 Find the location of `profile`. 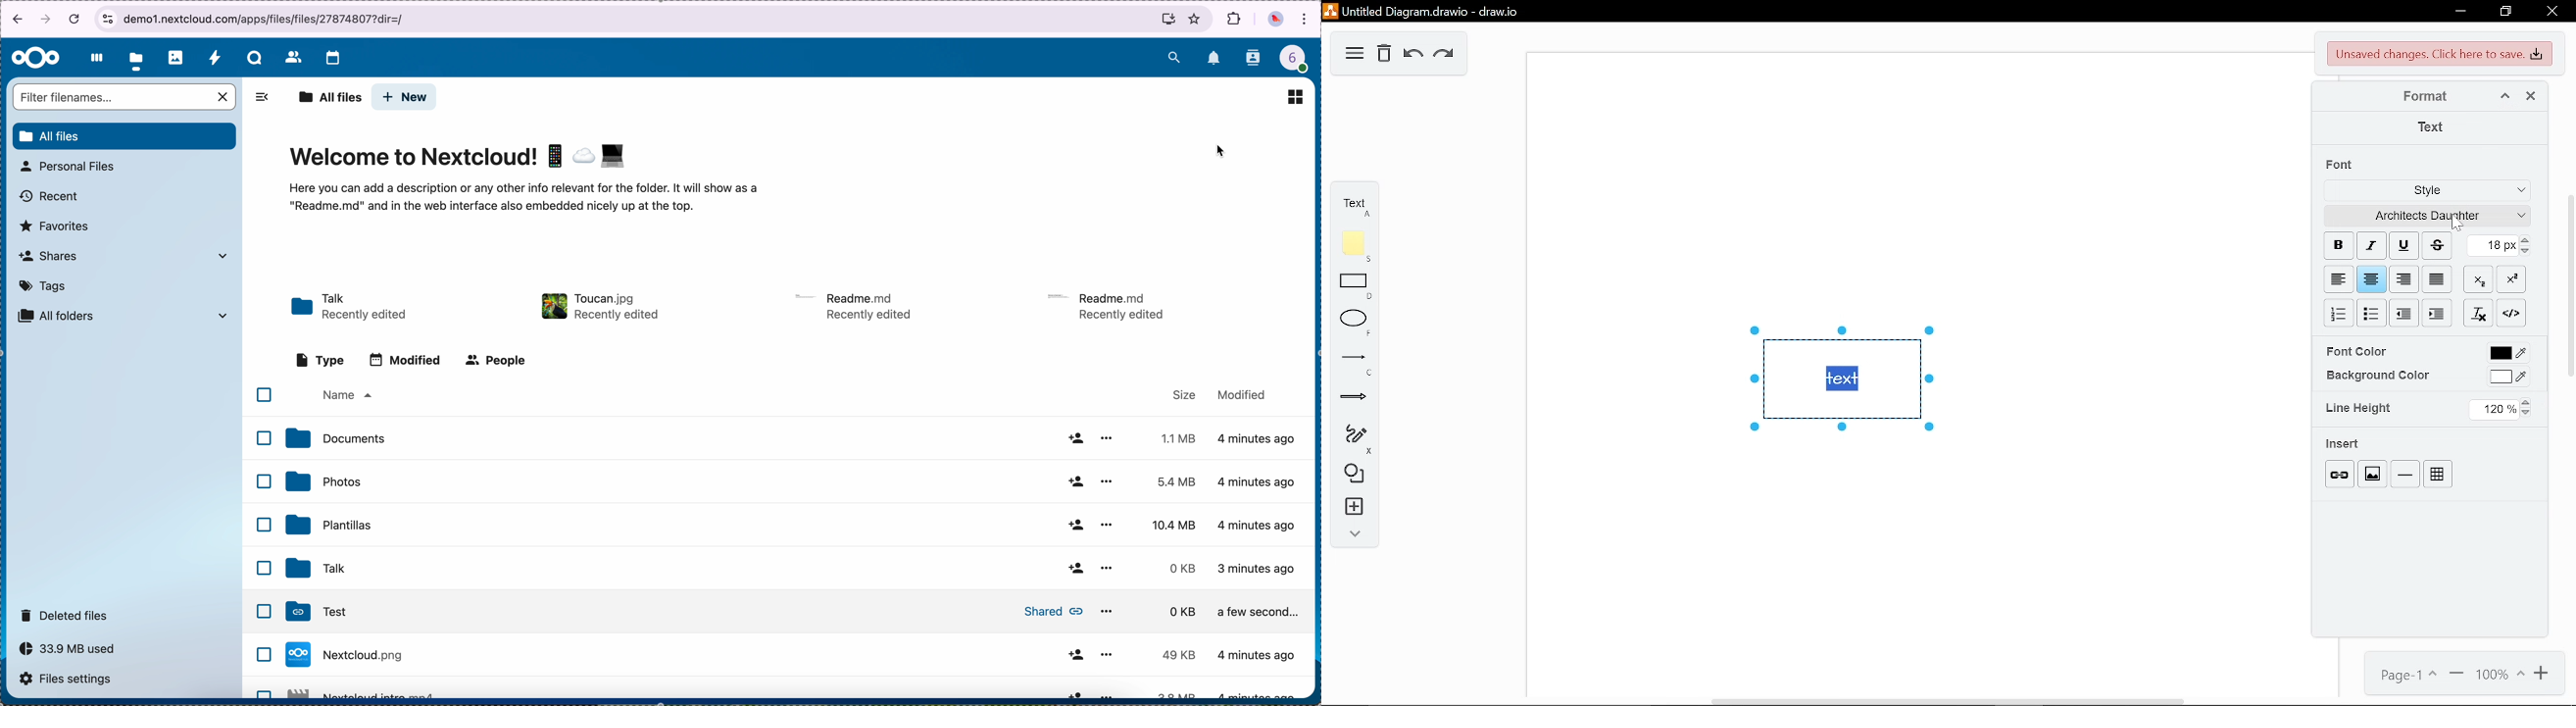

profile is located at coordinates (1300, 61).